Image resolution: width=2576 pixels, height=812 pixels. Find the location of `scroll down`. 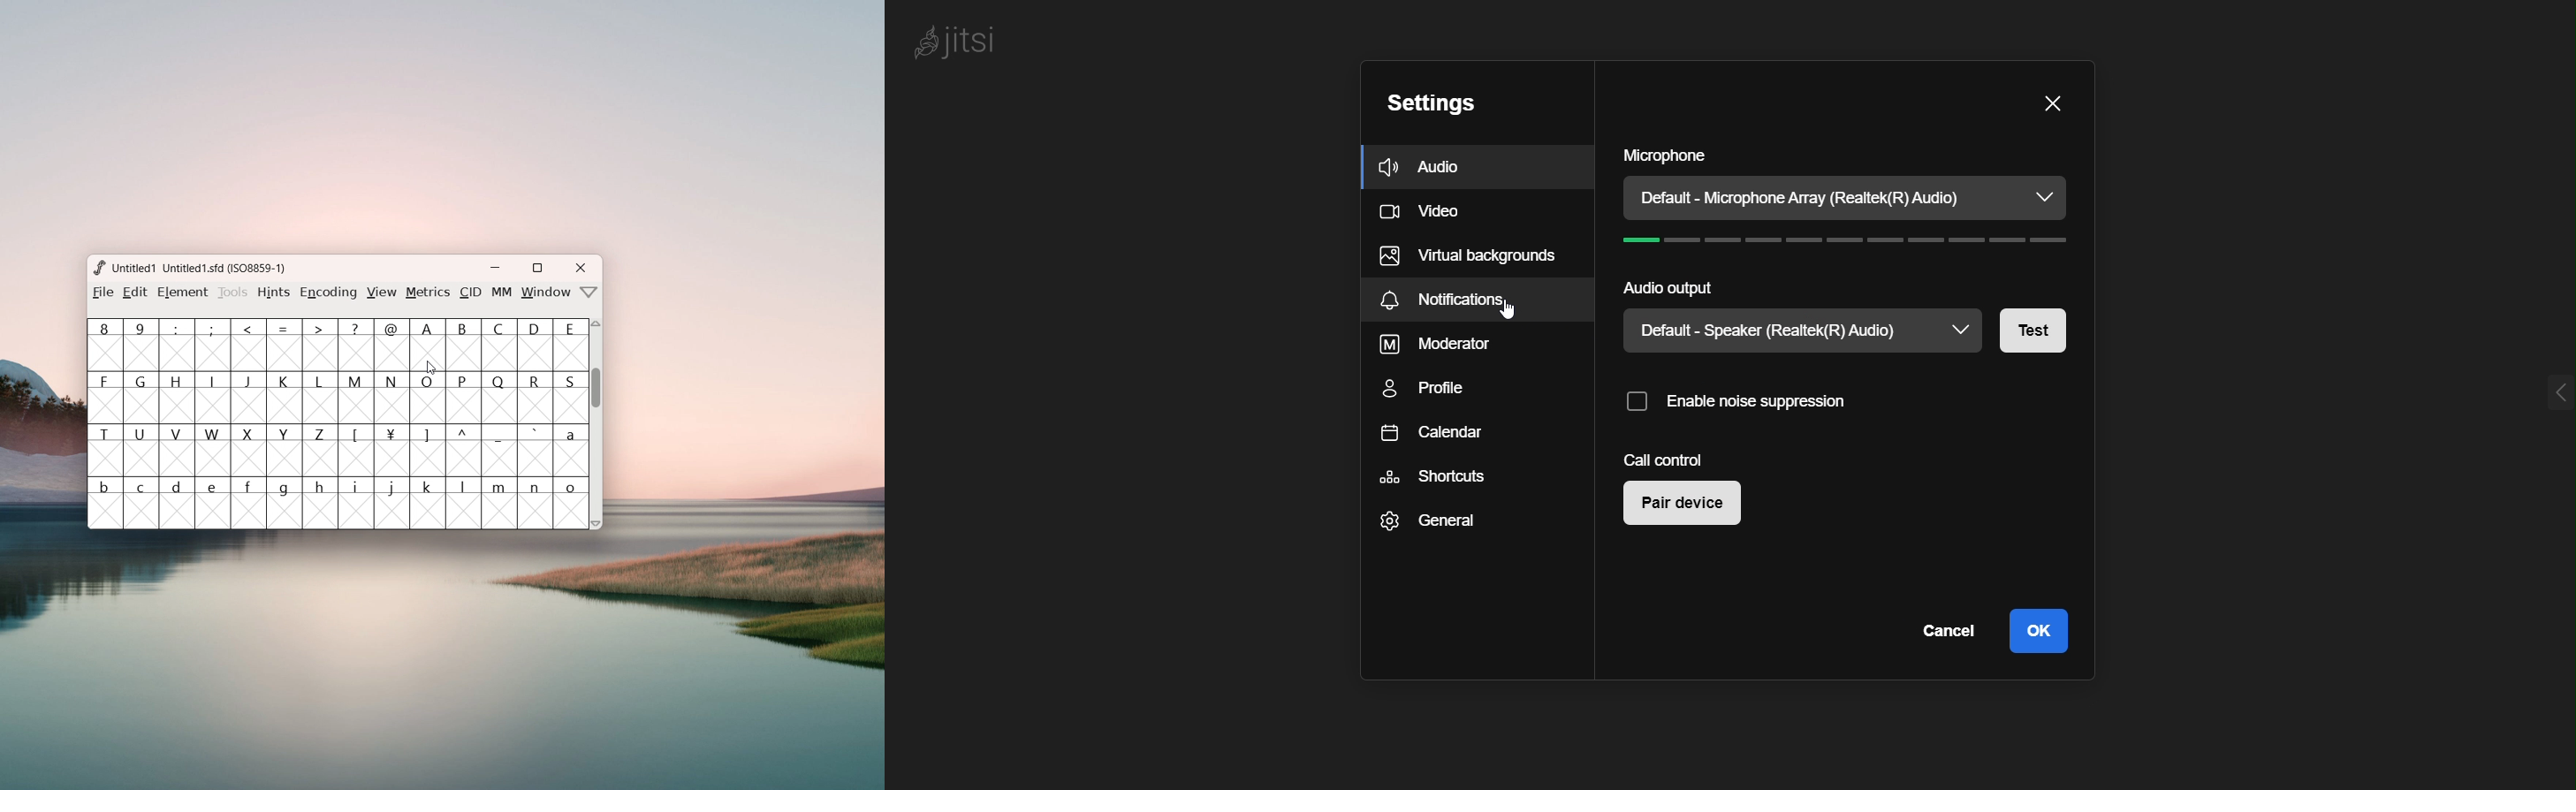

scroll down is located at coordinates (597, 523).